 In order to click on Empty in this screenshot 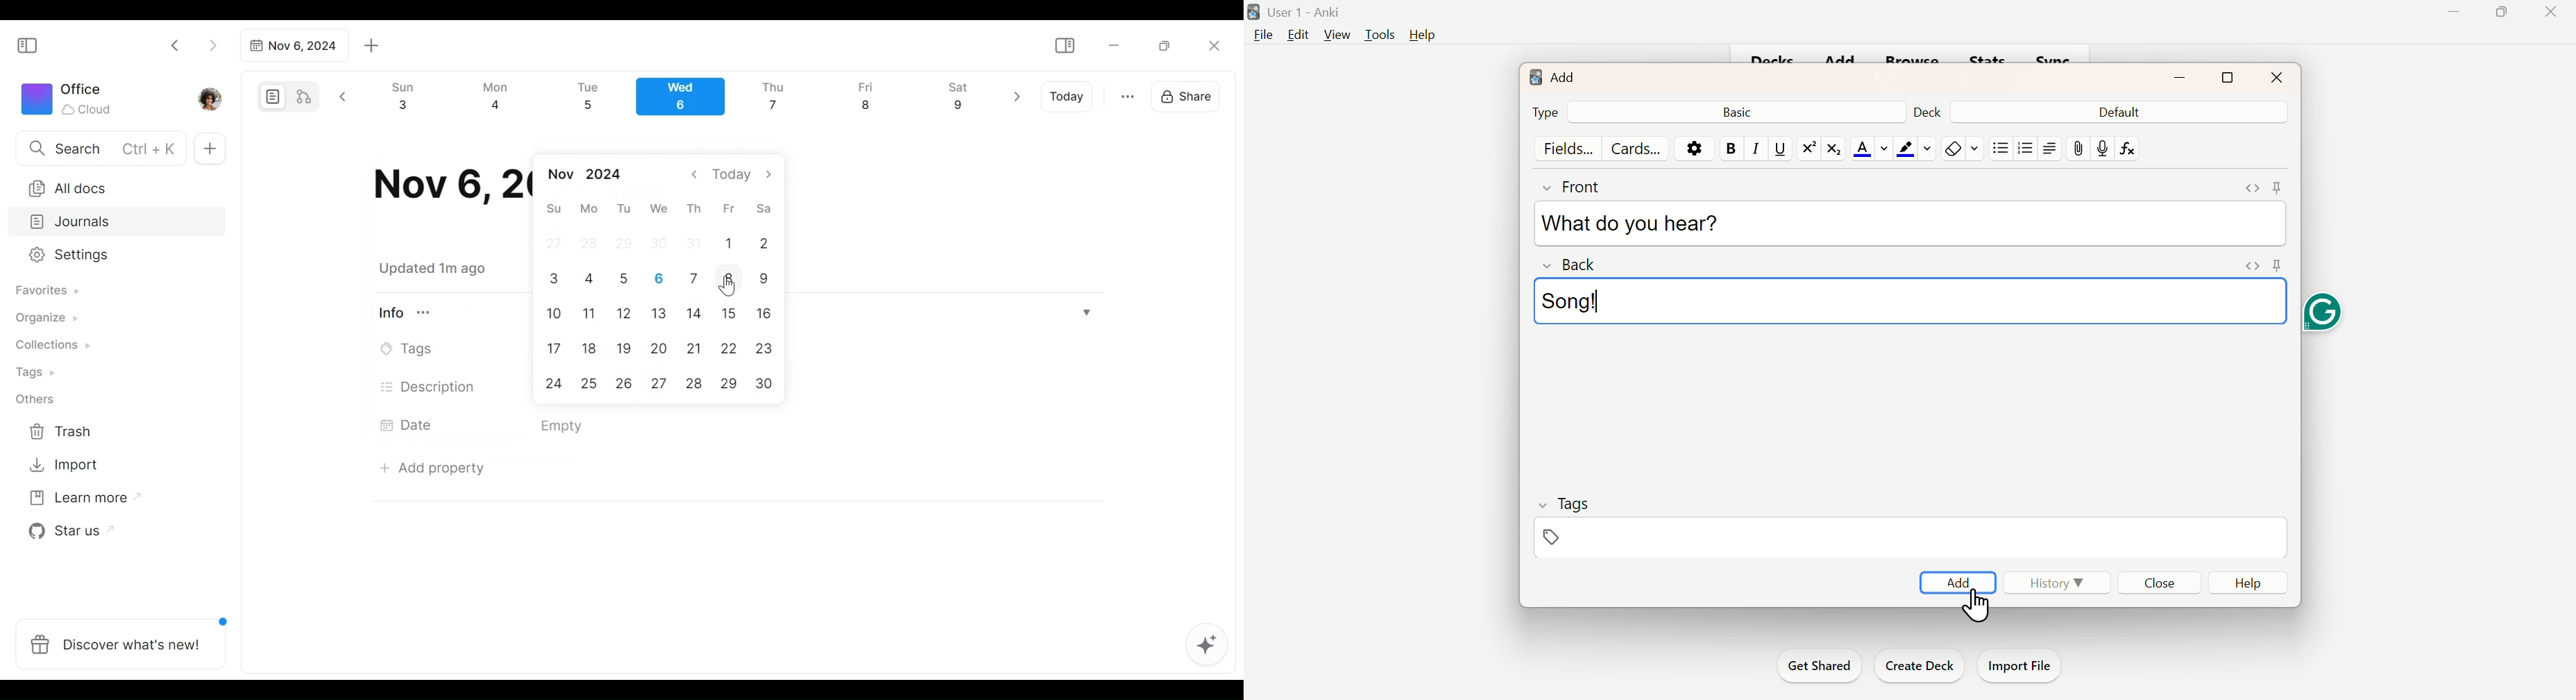, I will do `click(565, 426)`.